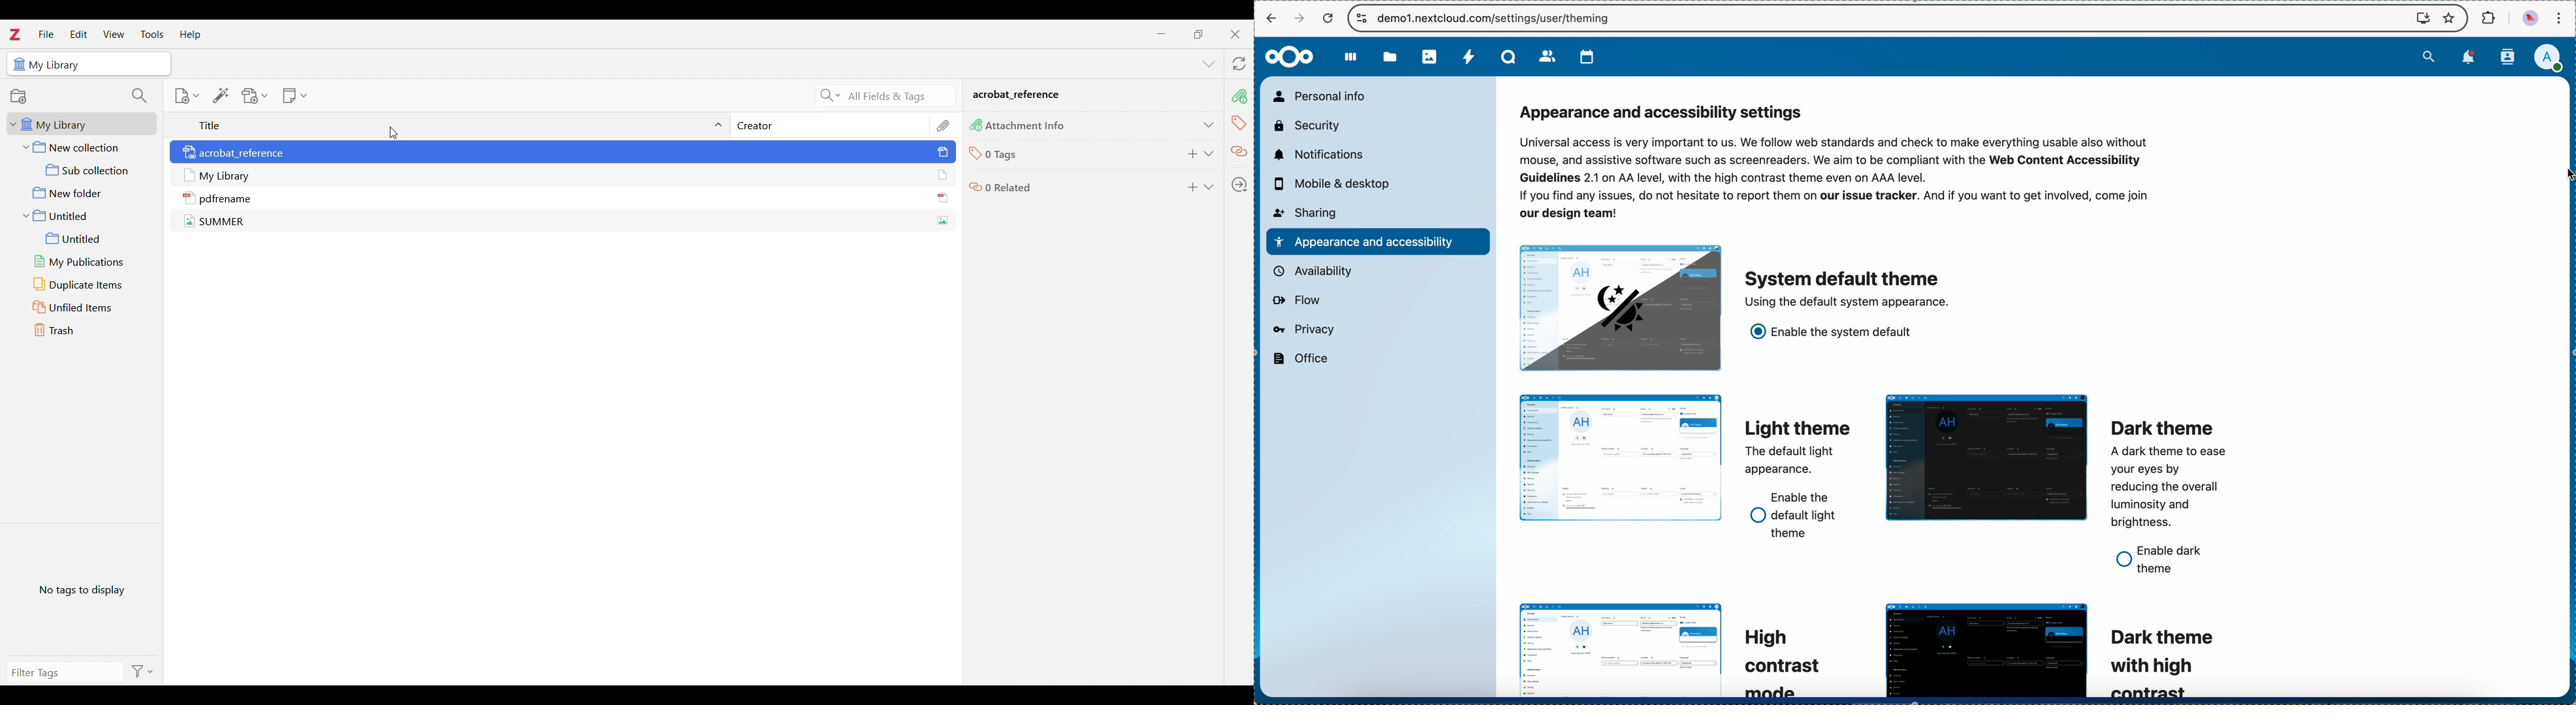 The width and height of the screenshot is (2576, 728). What do you see at coordinates (1235, 35) in the screenshot?
I see `Close interface` at bounding box center [1235, 35].